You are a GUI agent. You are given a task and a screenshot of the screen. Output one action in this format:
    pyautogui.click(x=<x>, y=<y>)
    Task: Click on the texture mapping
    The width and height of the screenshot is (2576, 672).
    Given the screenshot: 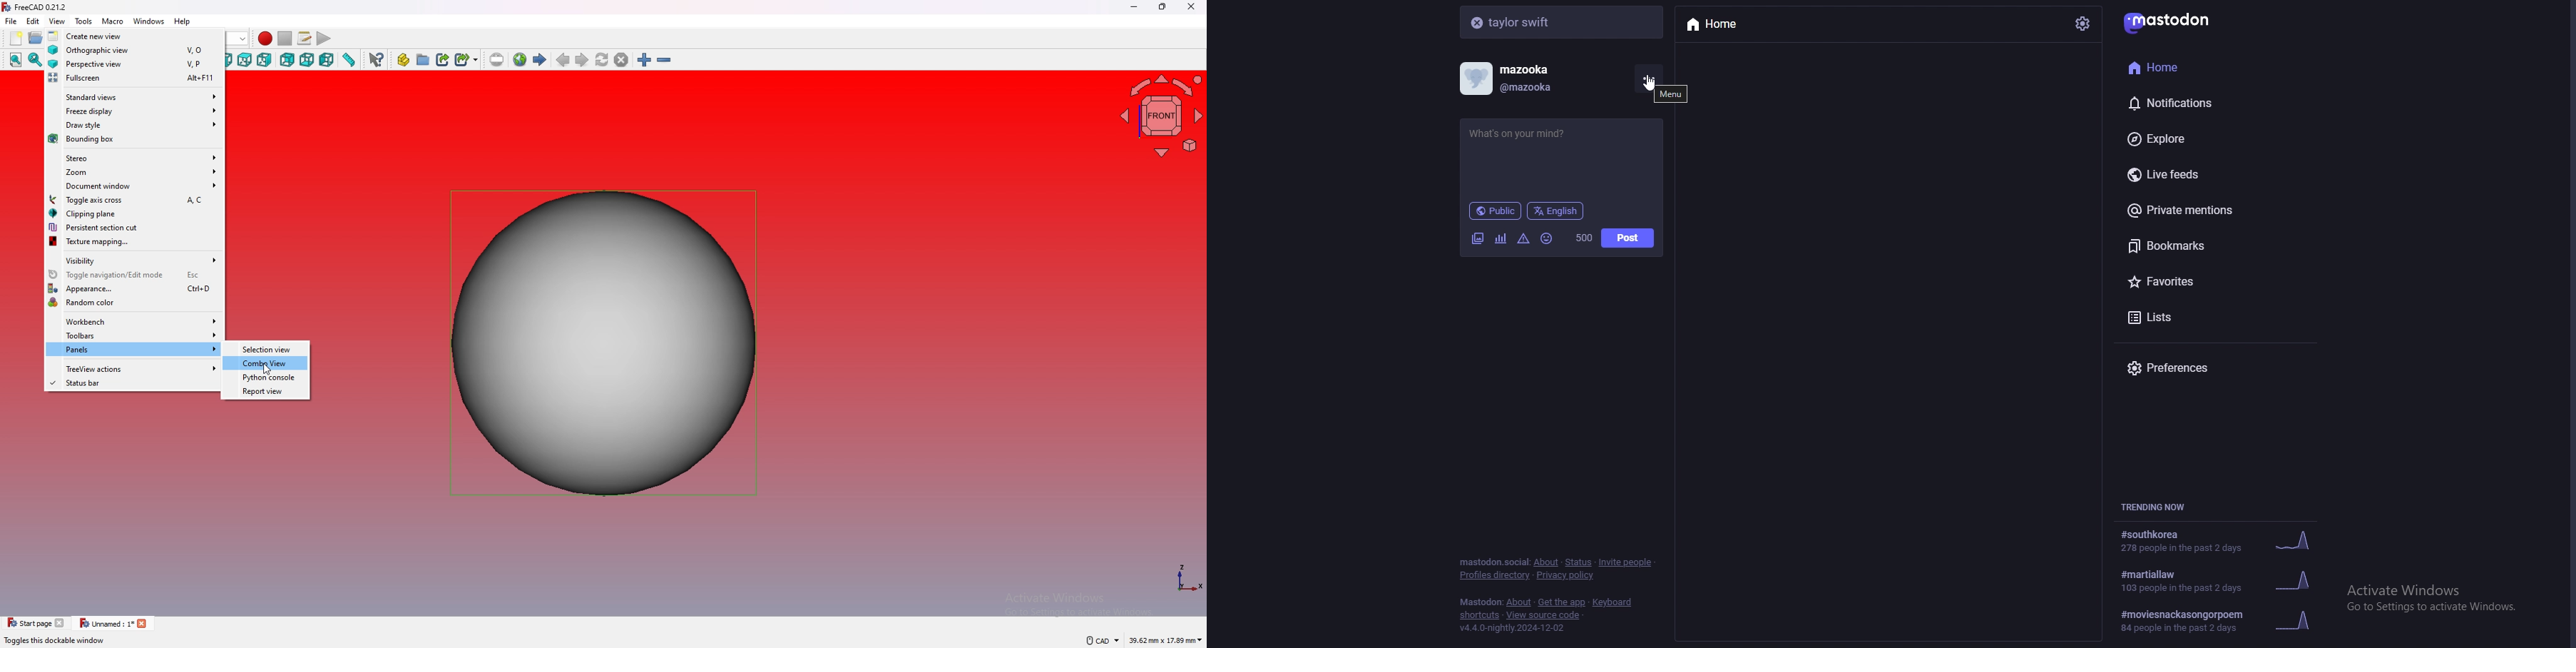 What is the action you would take?
    pyautogui.click(x=135, y=242)
    